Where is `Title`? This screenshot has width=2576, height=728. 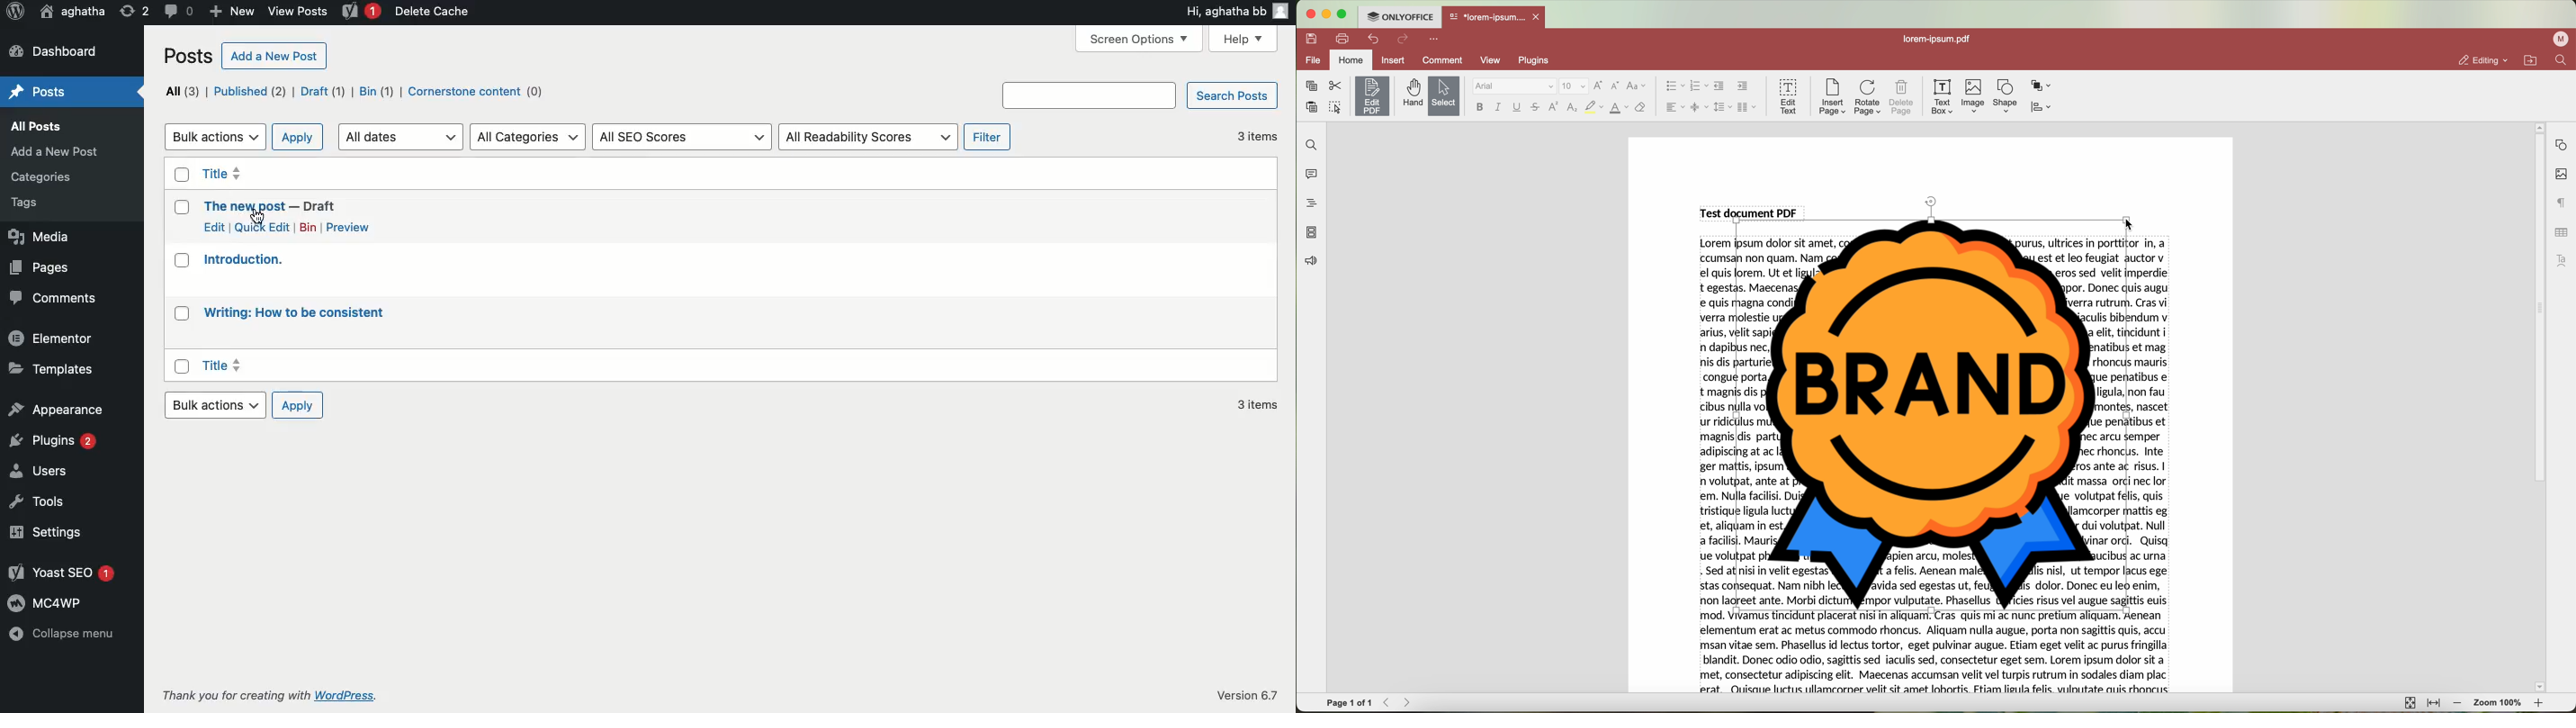
Title is located at coordinates (222, 364).